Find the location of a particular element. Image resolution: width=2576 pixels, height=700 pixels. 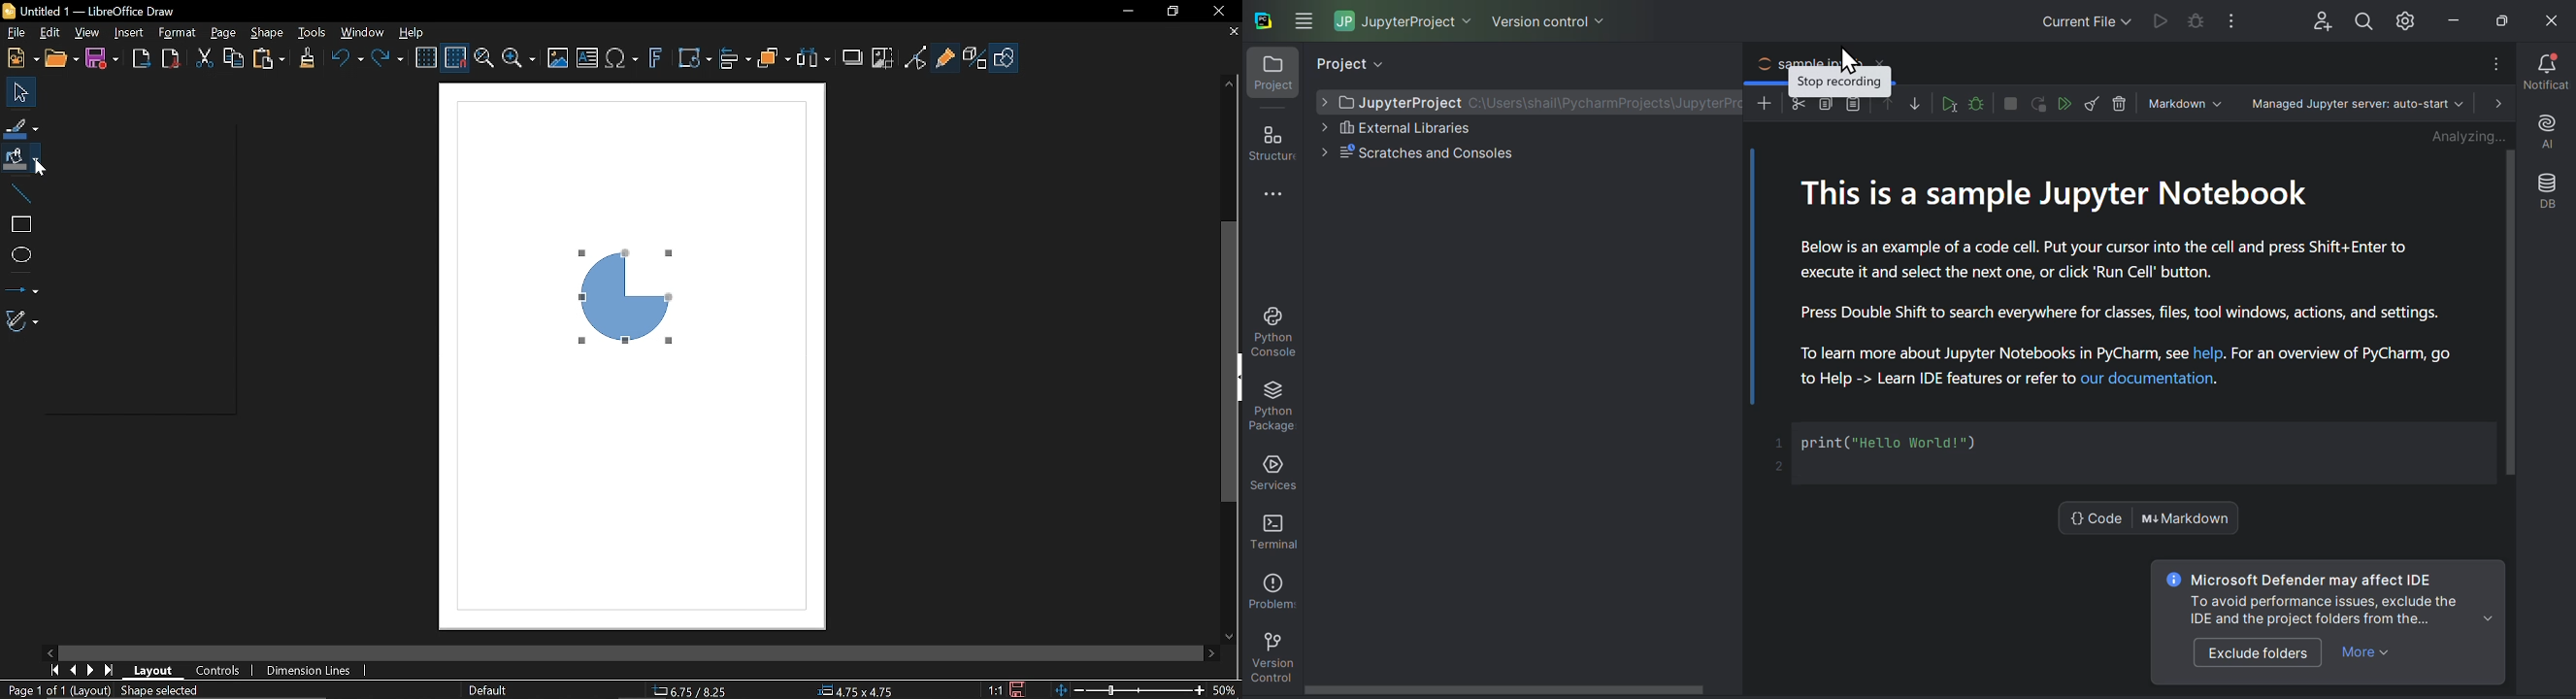

Insert equation is located at coordinates (622, 60).